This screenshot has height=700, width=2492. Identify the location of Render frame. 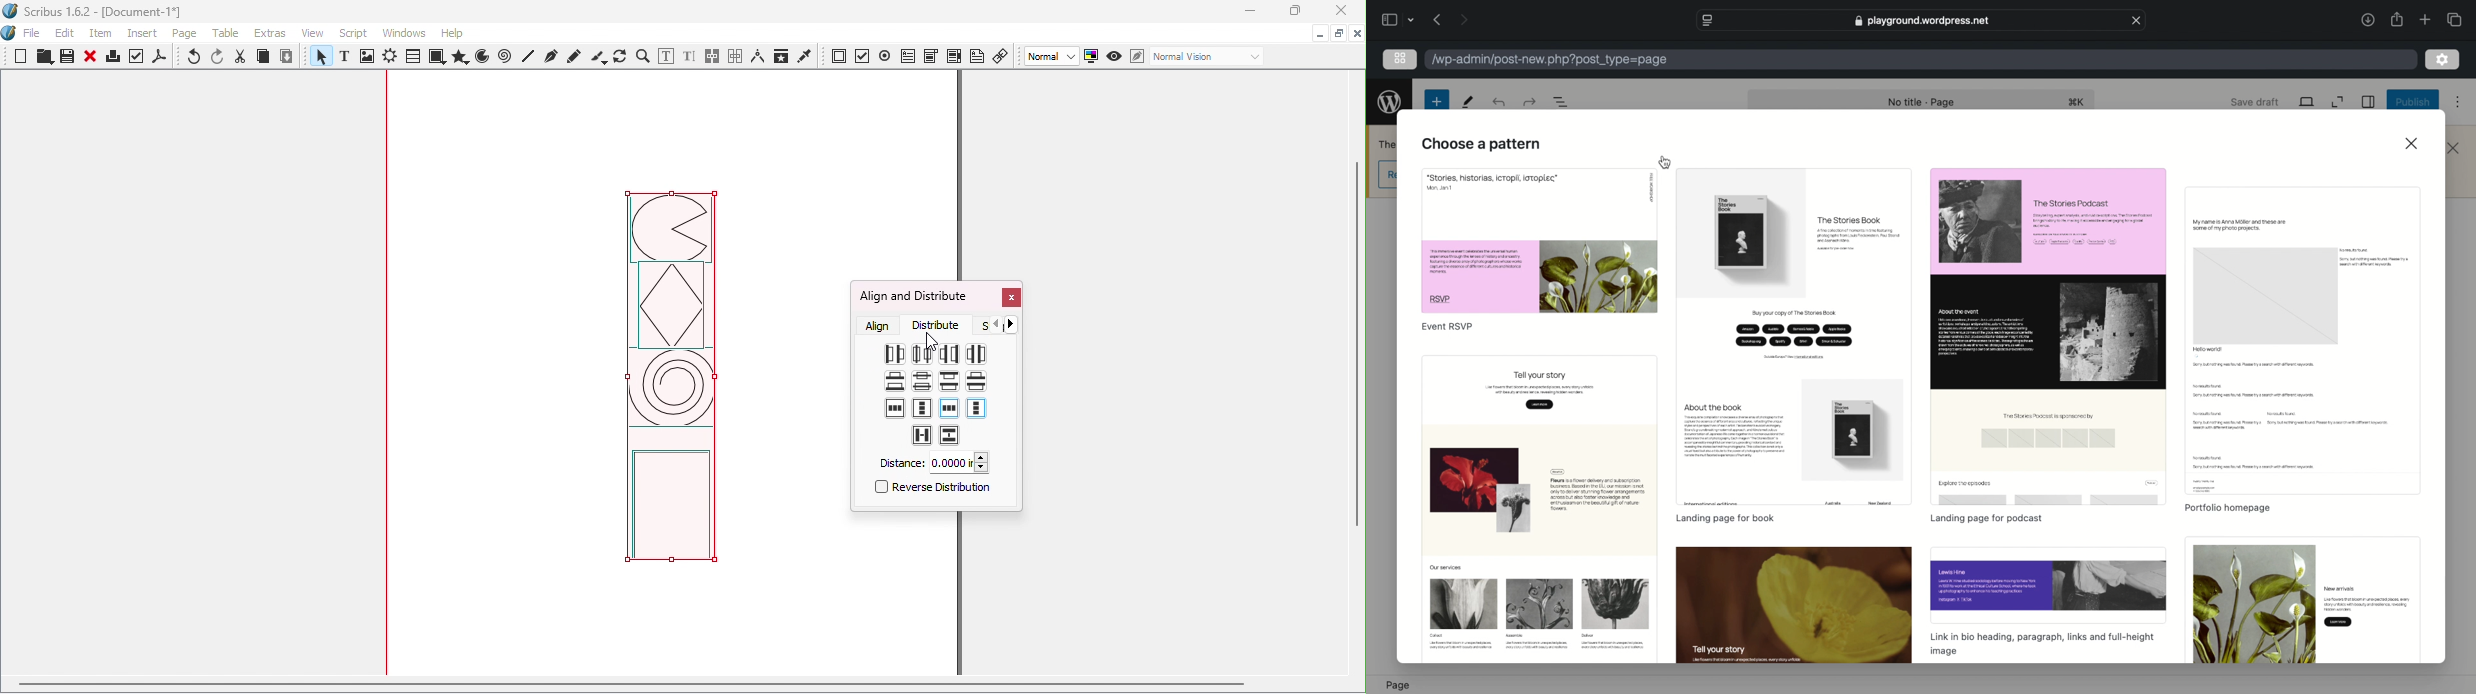
(390, 58).